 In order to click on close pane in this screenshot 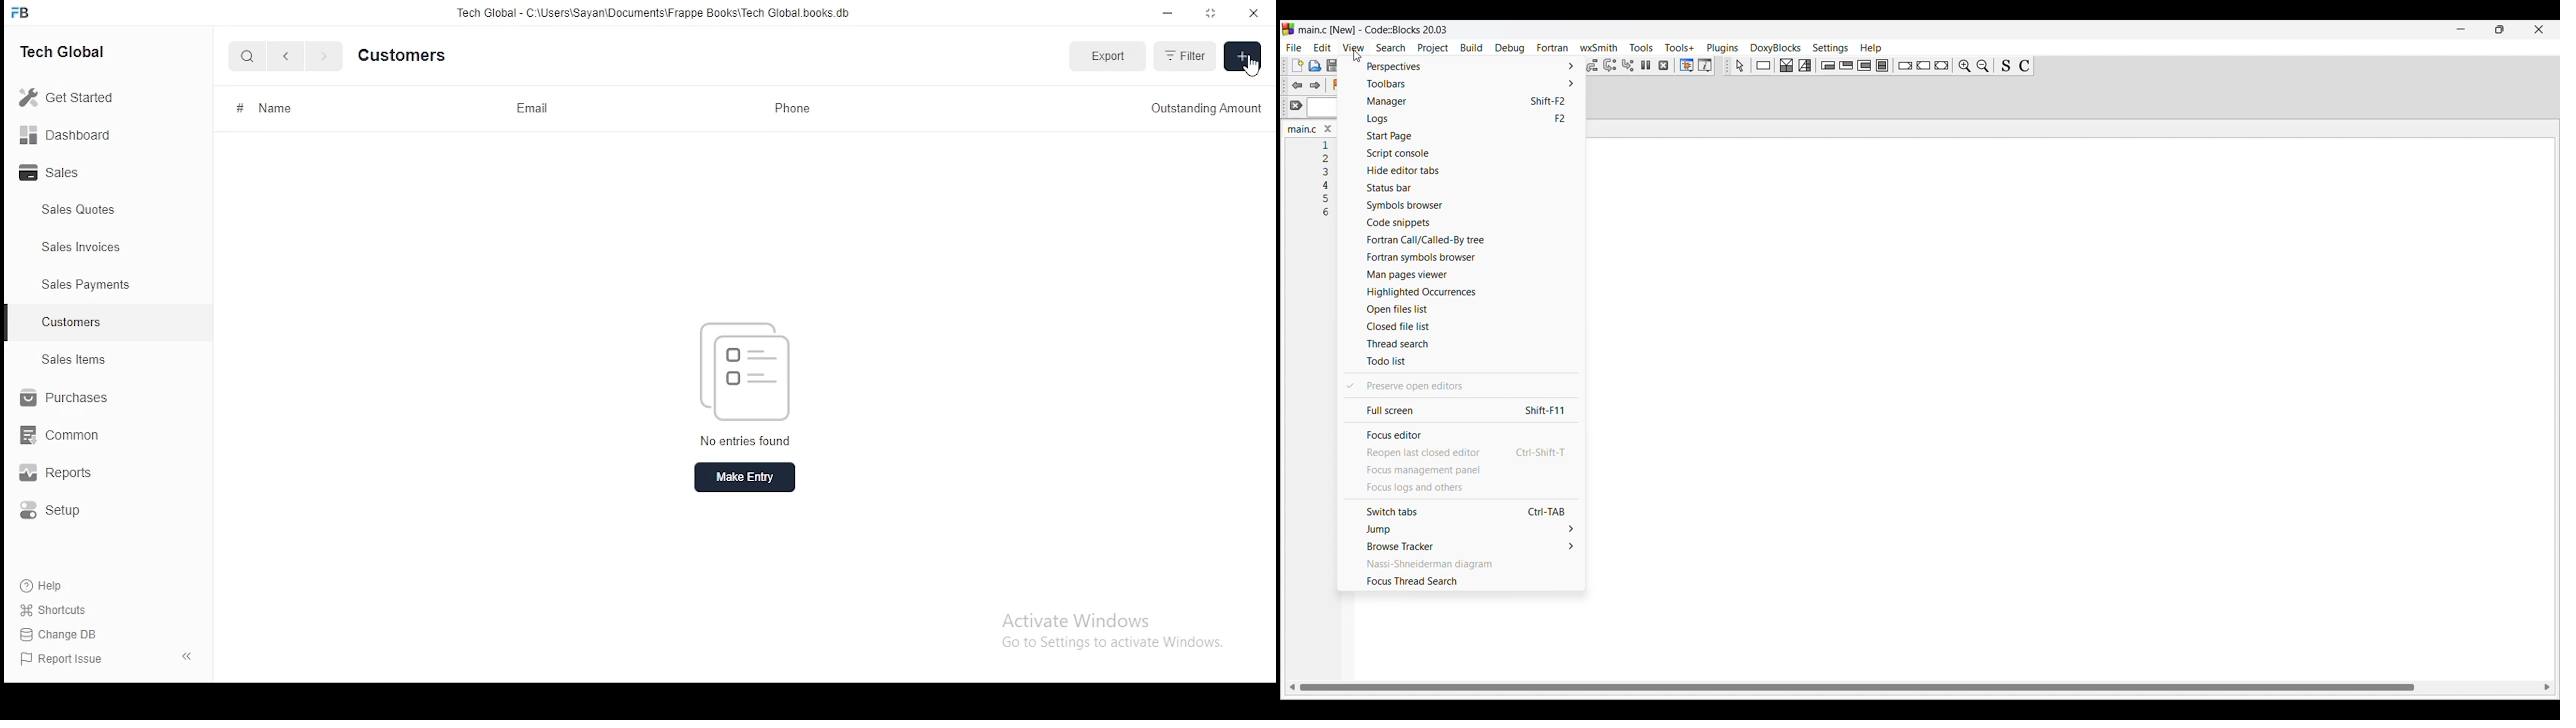, I will do `click(189, 656)`.